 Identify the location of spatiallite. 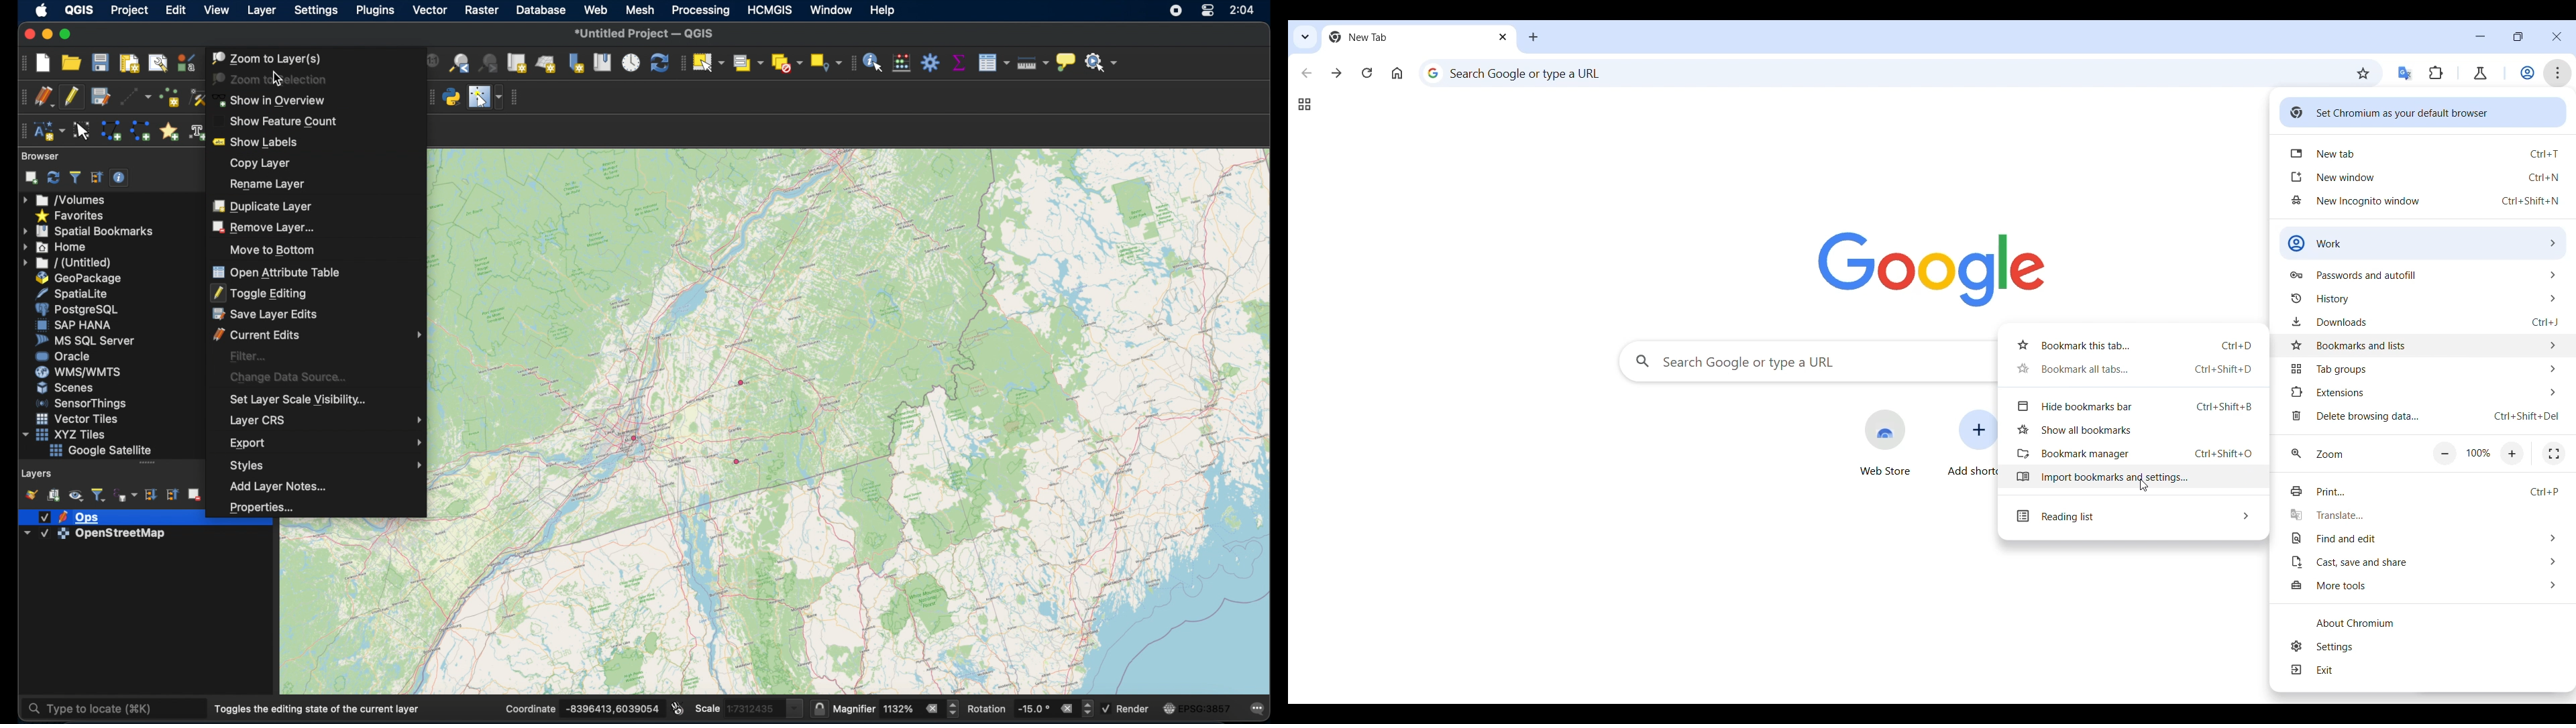
(69, 293).